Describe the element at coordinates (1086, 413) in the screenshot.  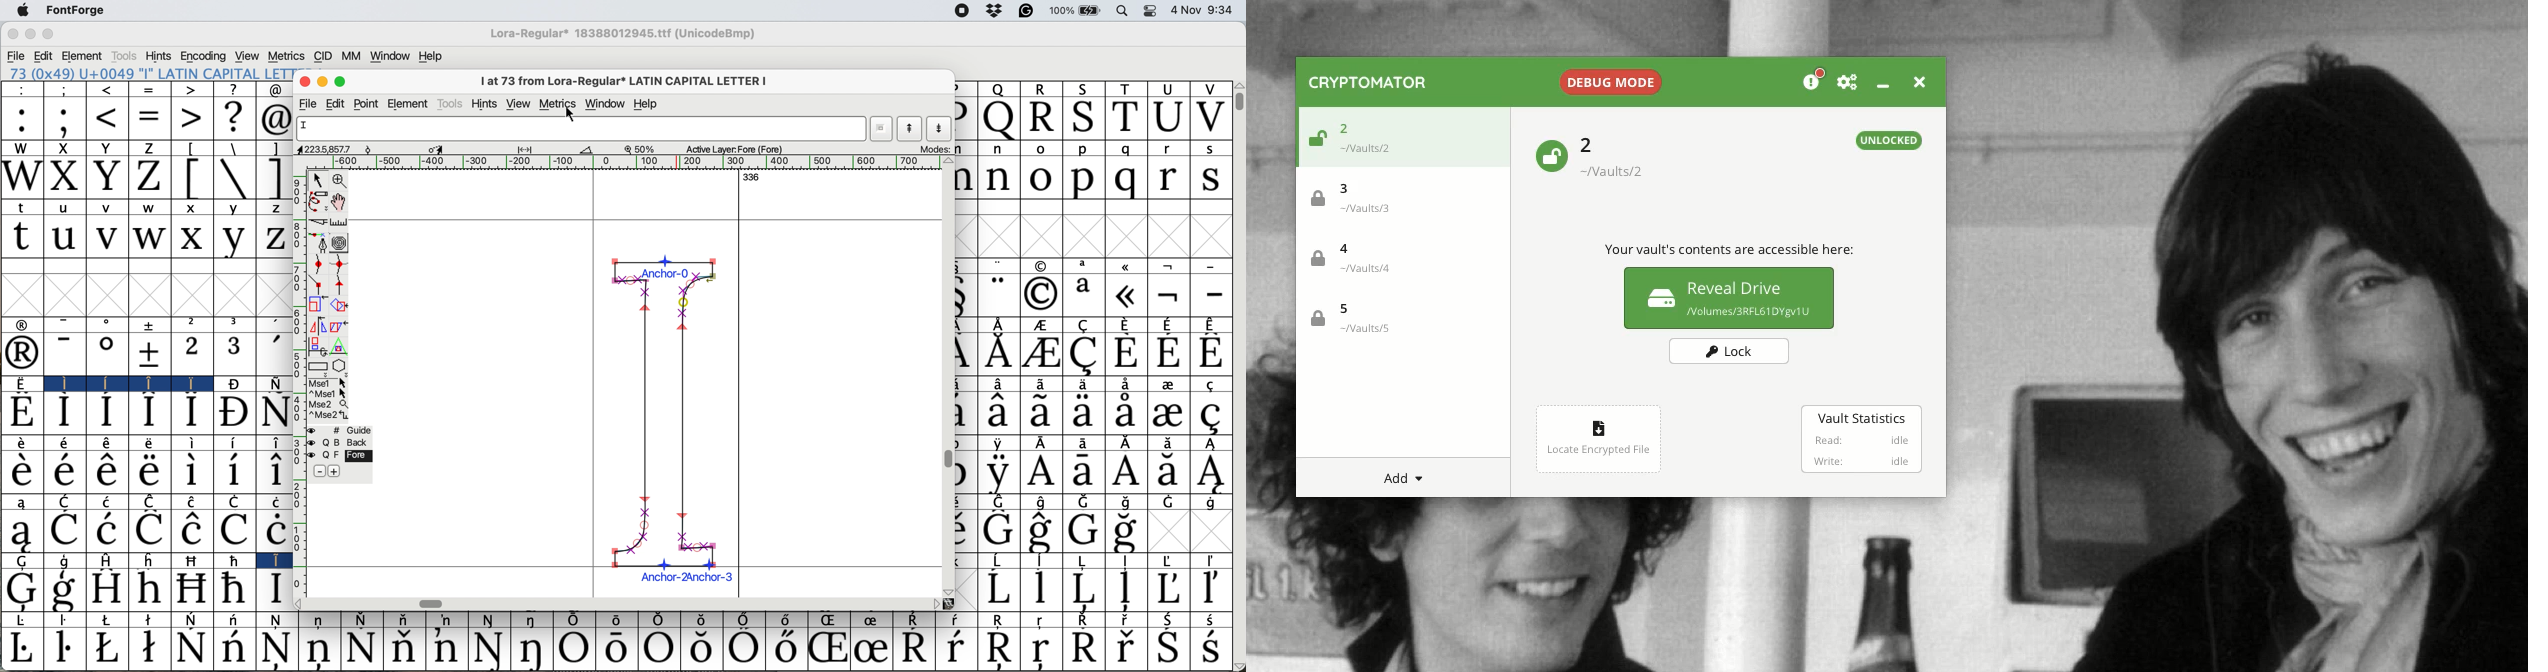
I see `Symbol` at that location.